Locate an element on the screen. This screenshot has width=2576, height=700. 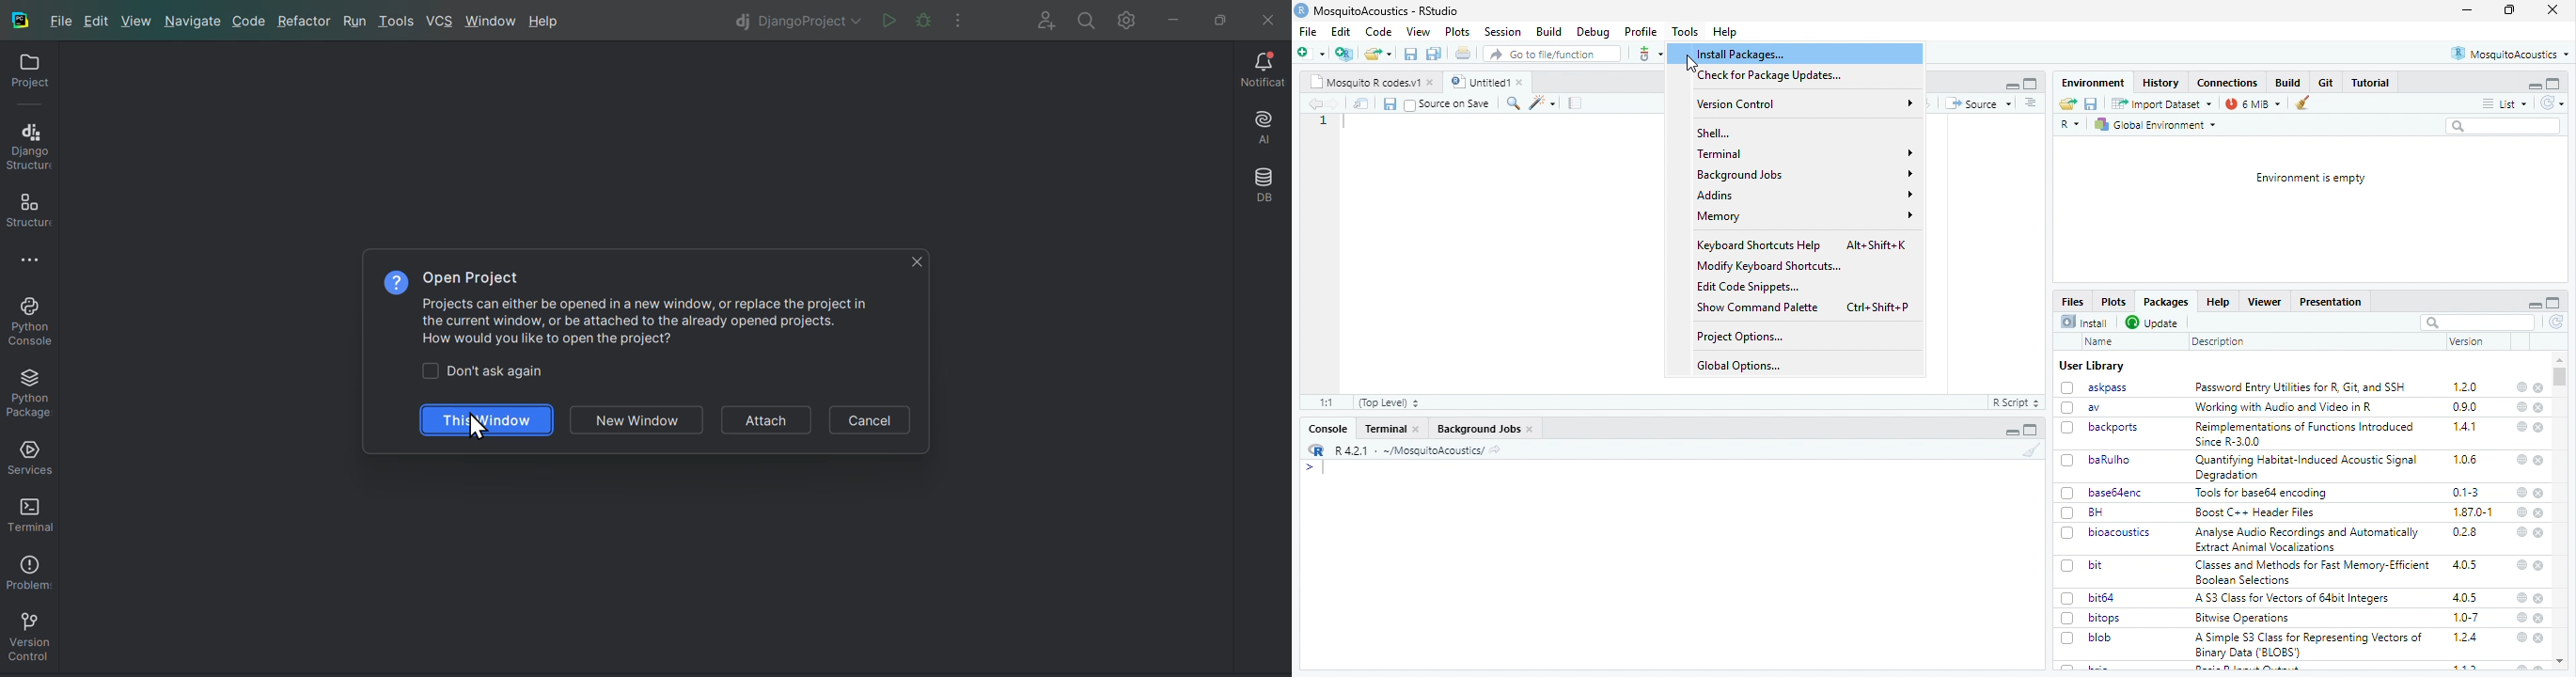
web is located at coordinates (2522, 387).